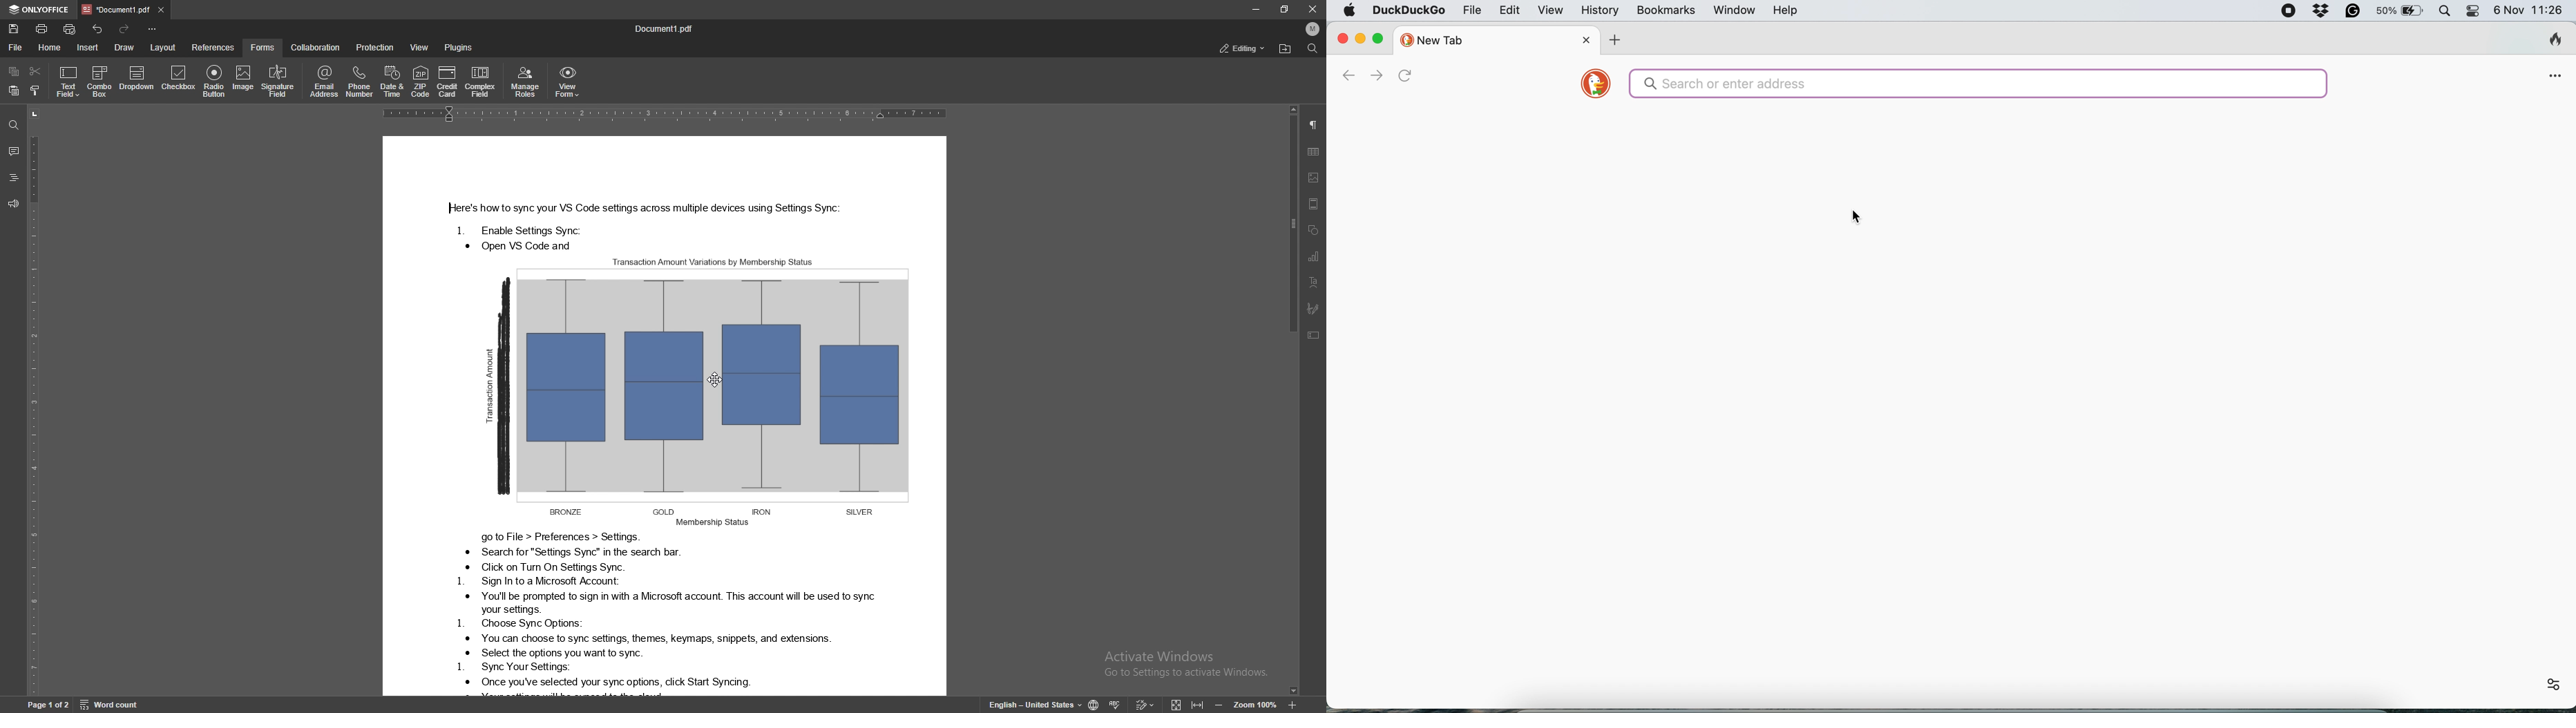 This screenshot has width=2576, height=728. Describe the element at coordinates (36, 70) in the screenshot. I see `cut` at that location.